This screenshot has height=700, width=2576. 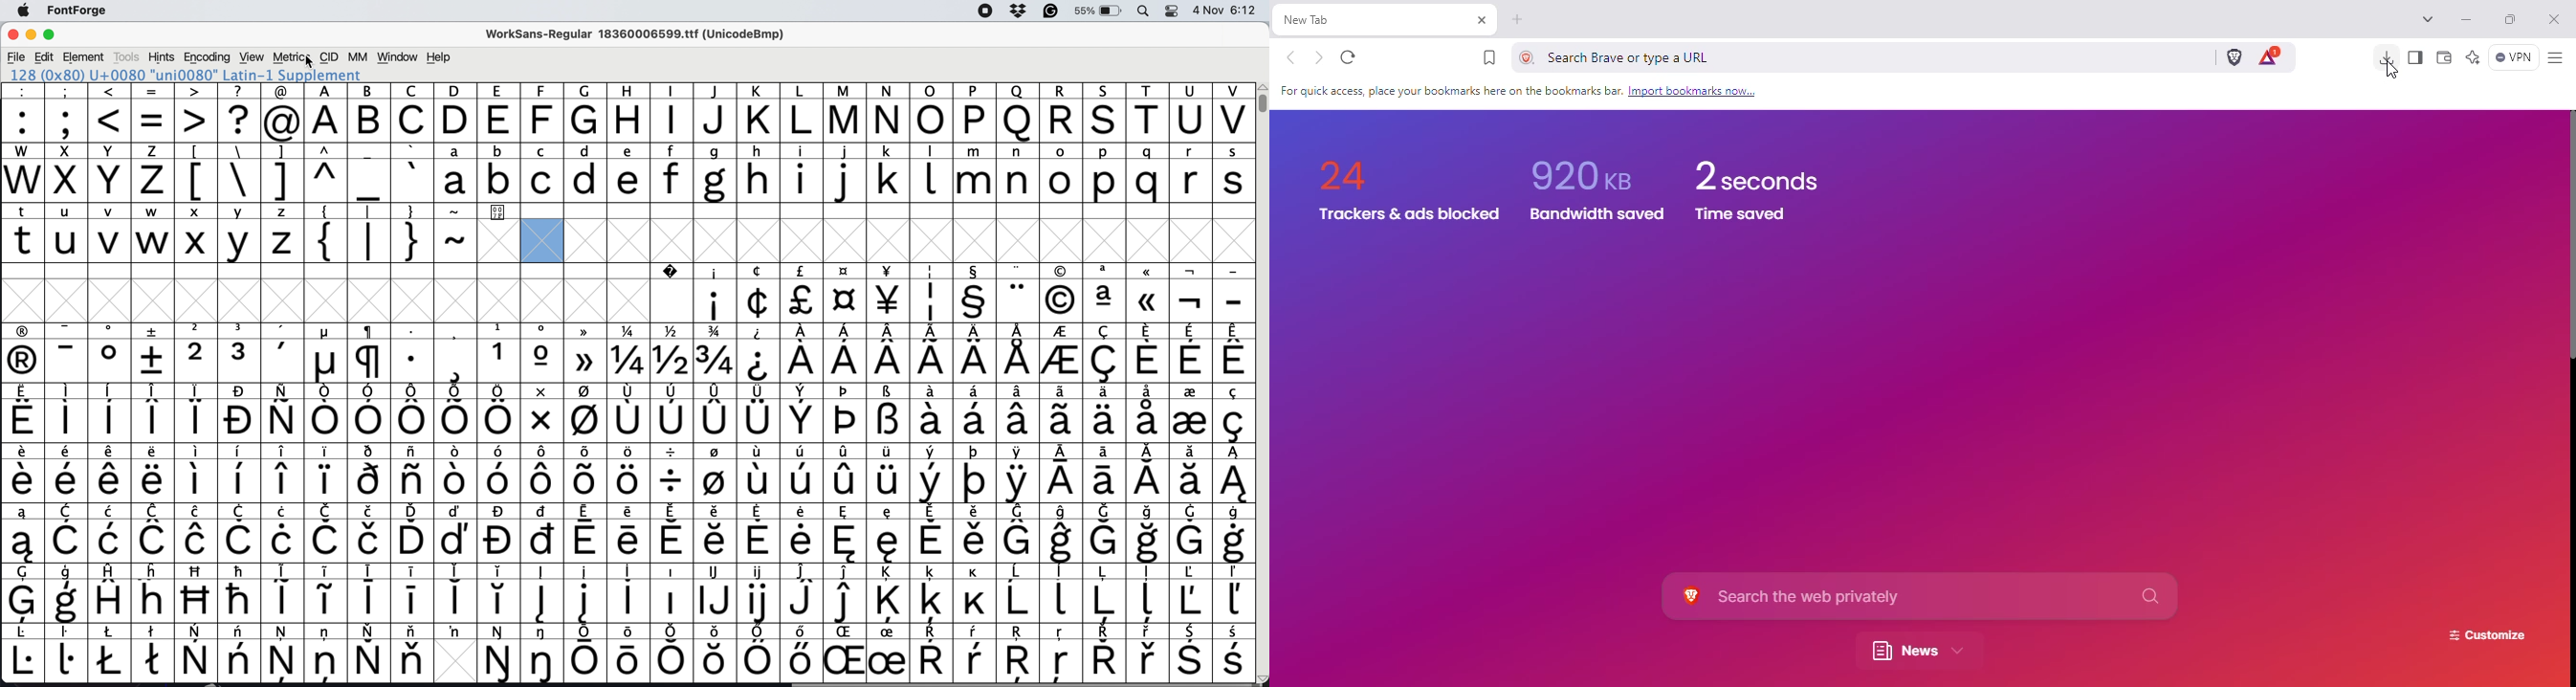 What do you see at coordinates (843, 179) in the screenshot?
I see `lowercase letters` at bounding box center [843, 179].